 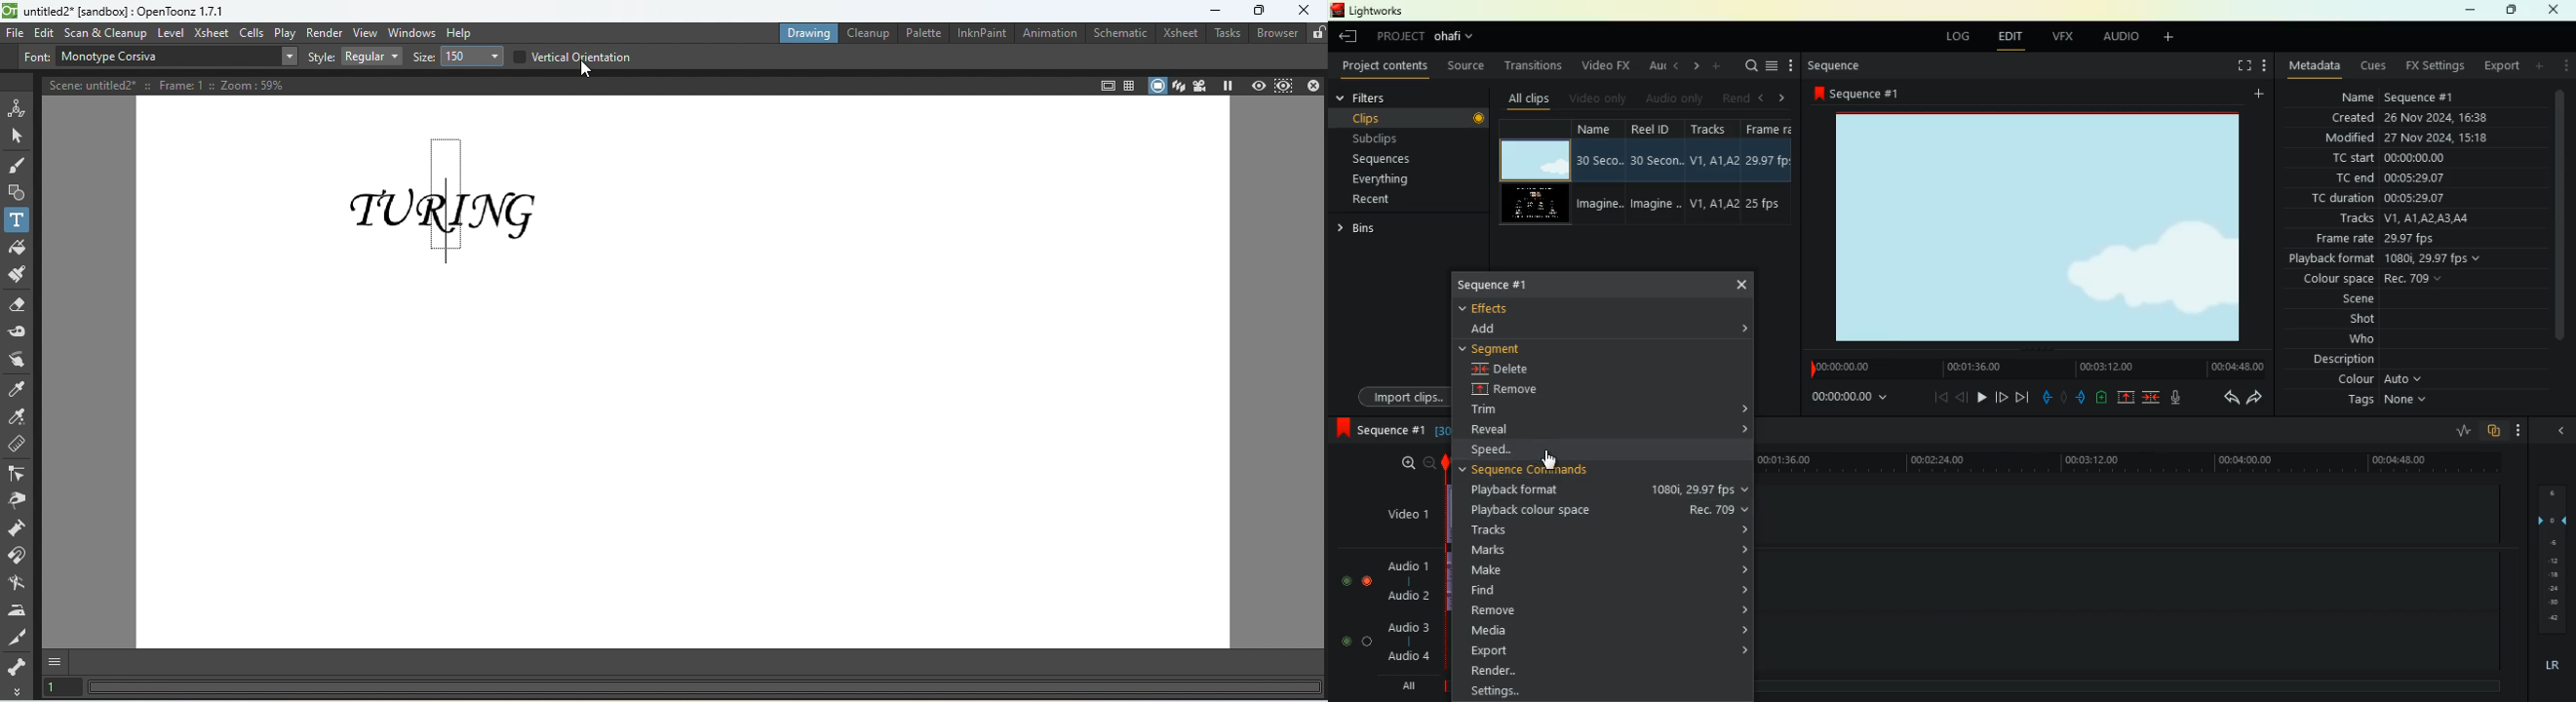 What do you see at coordinates (2549, 559) in the screenshot?
I see `layers` at bounding box center [2549, 559].